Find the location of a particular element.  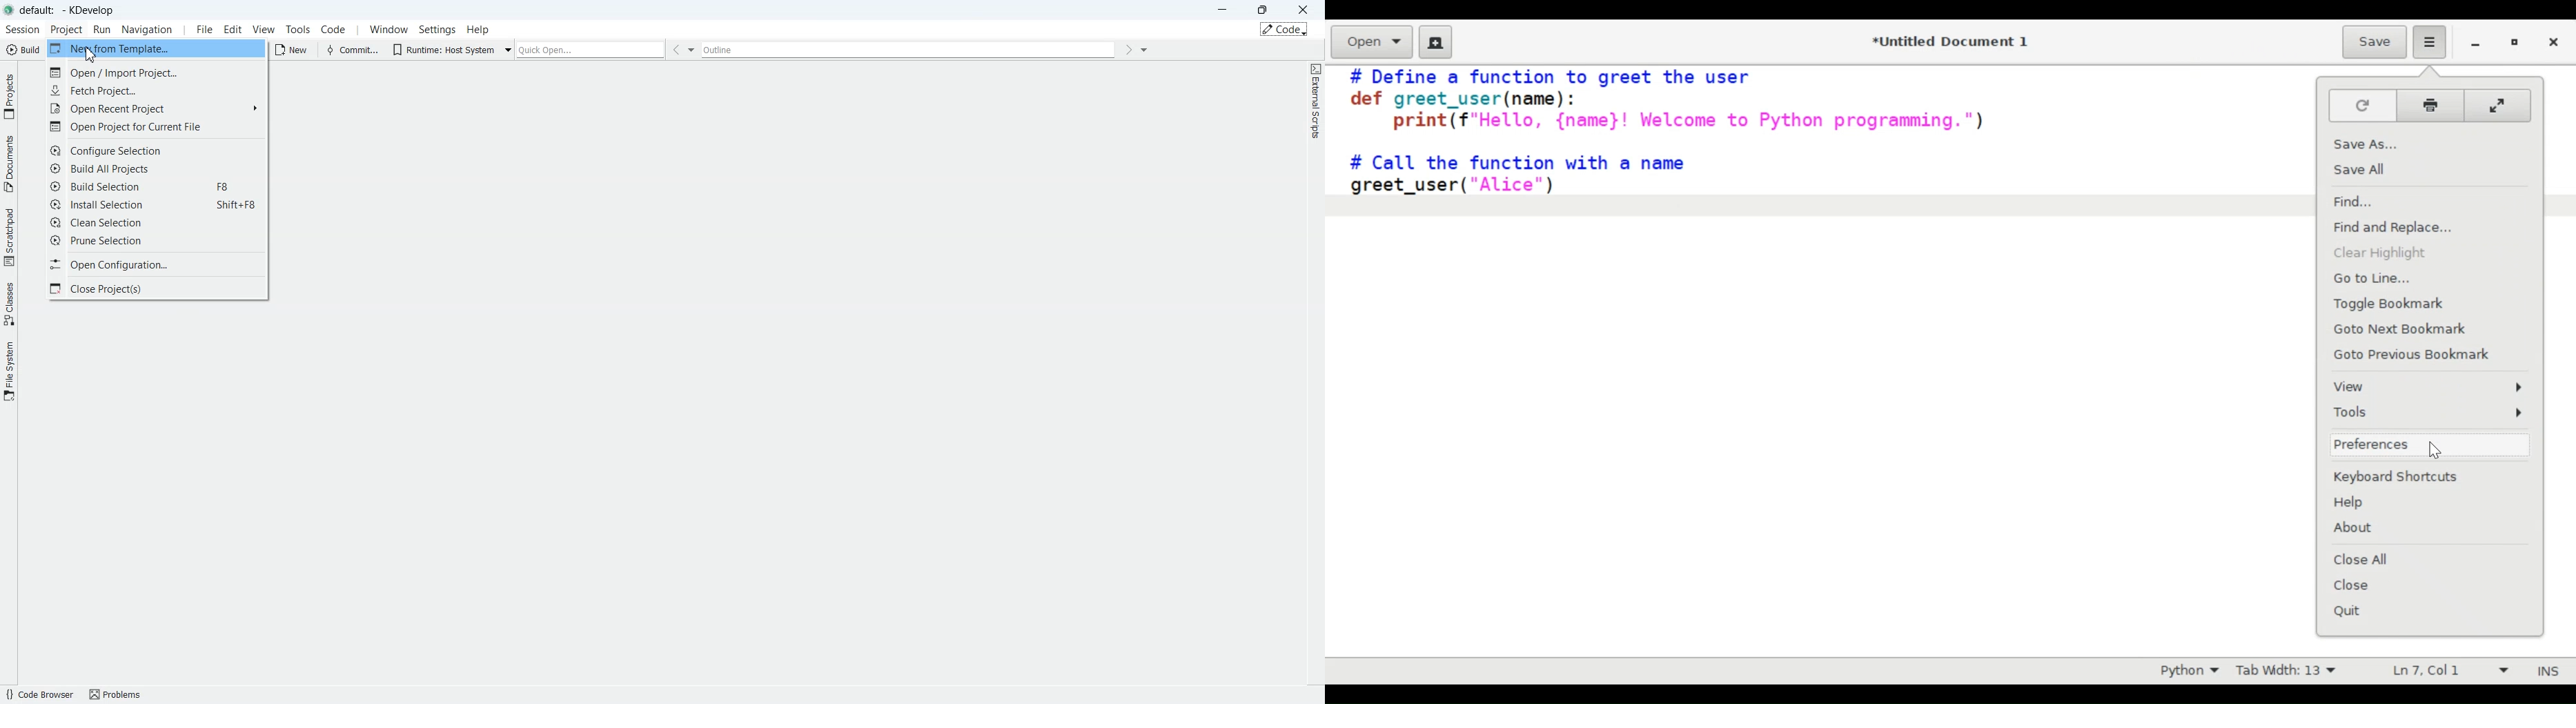

Find and Replace is located at coordinates (2415, 227).